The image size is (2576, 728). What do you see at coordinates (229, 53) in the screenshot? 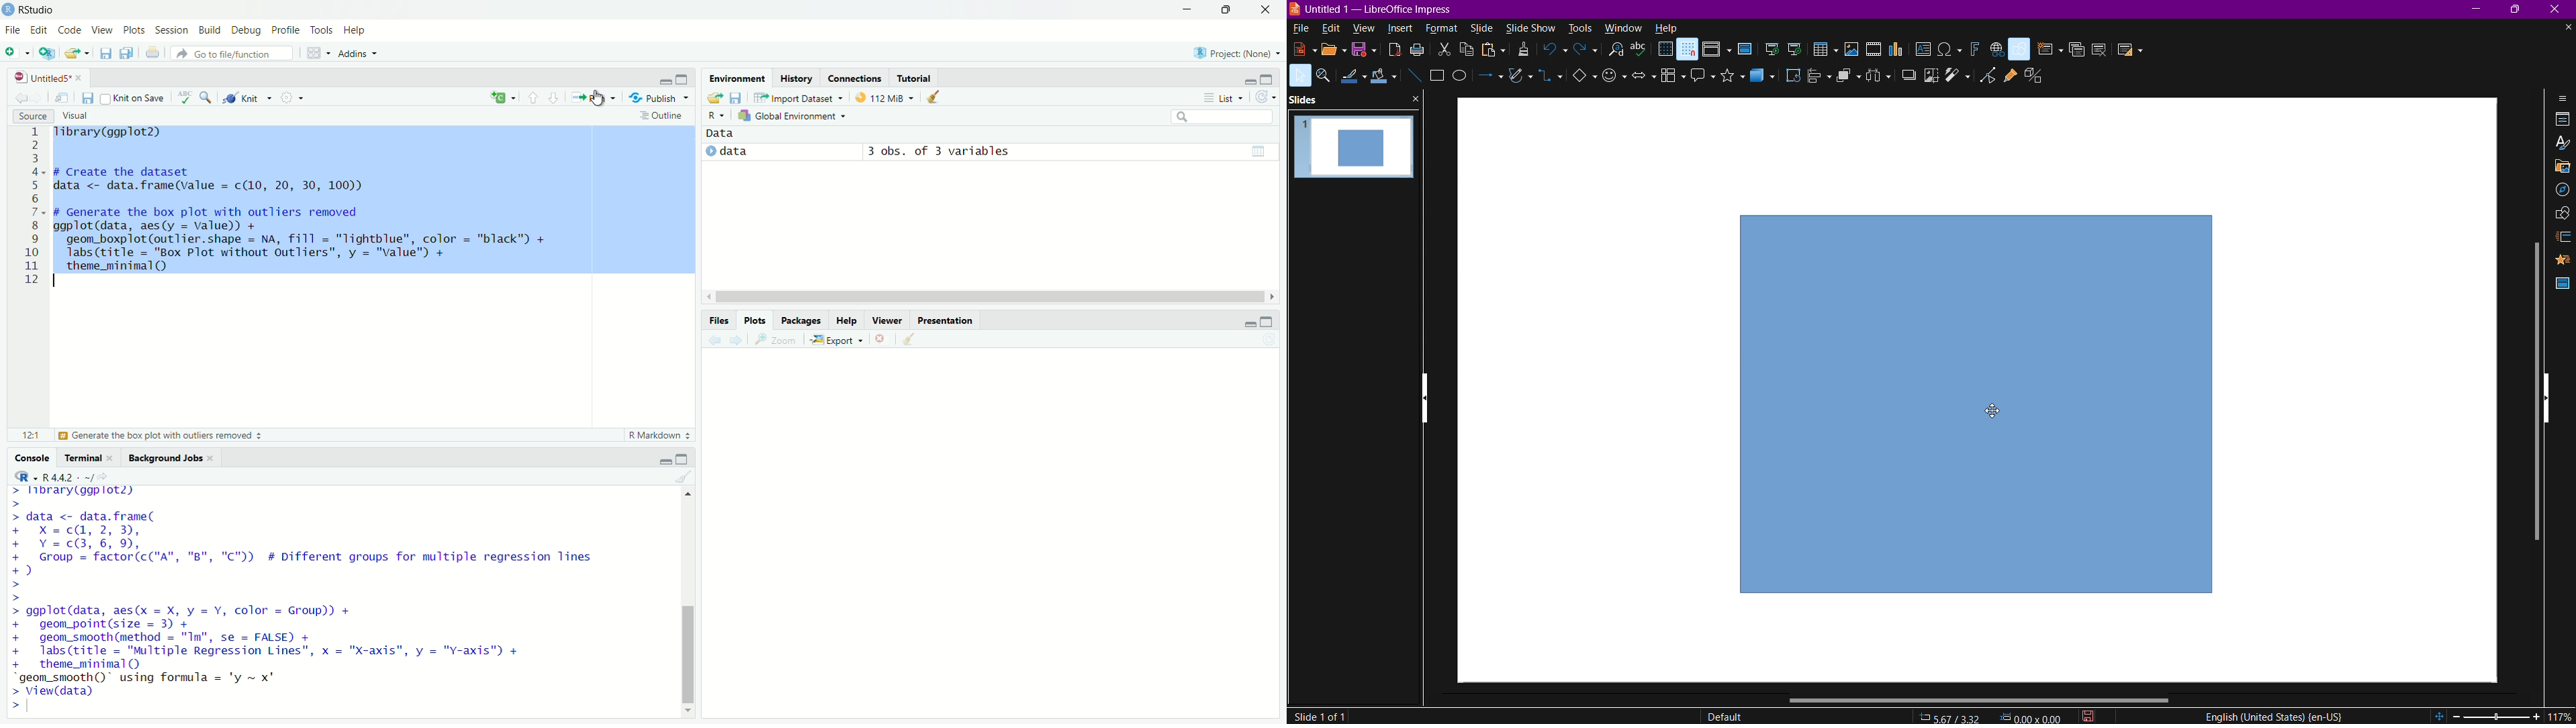
I see `) Go to file/function` at bounding box center [229, 53].